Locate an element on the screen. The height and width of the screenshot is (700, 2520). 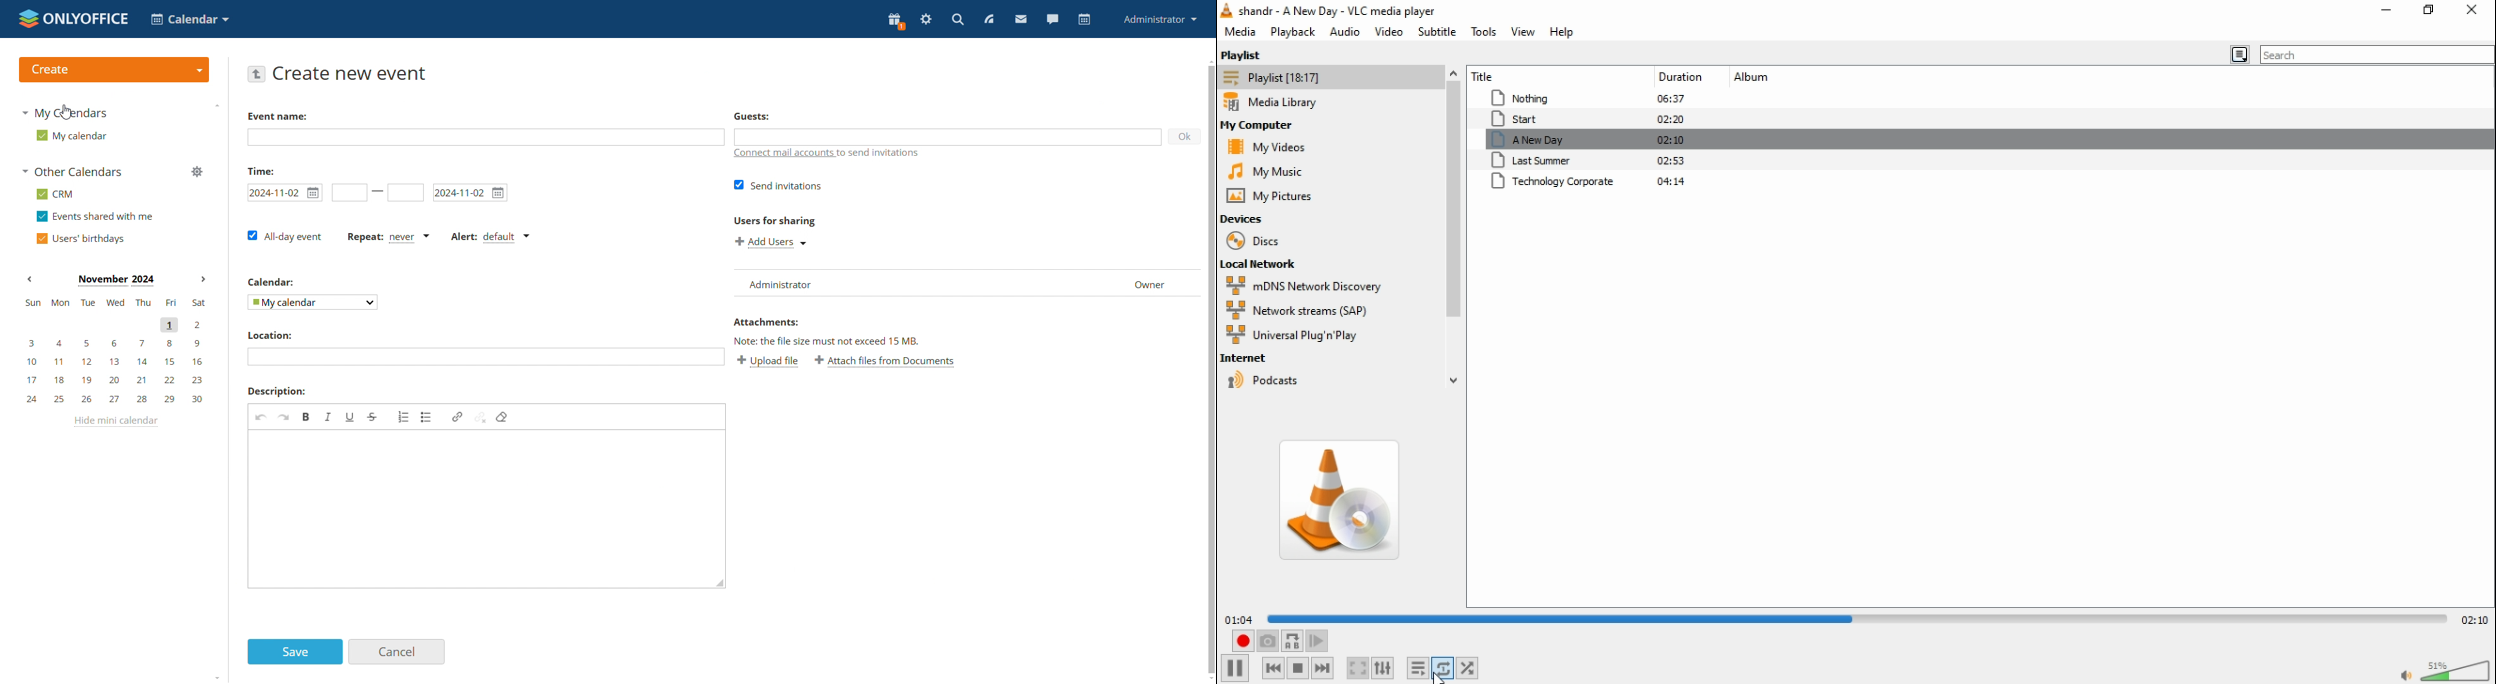
universal plug 'n play is located at coordinates (1291, 336).